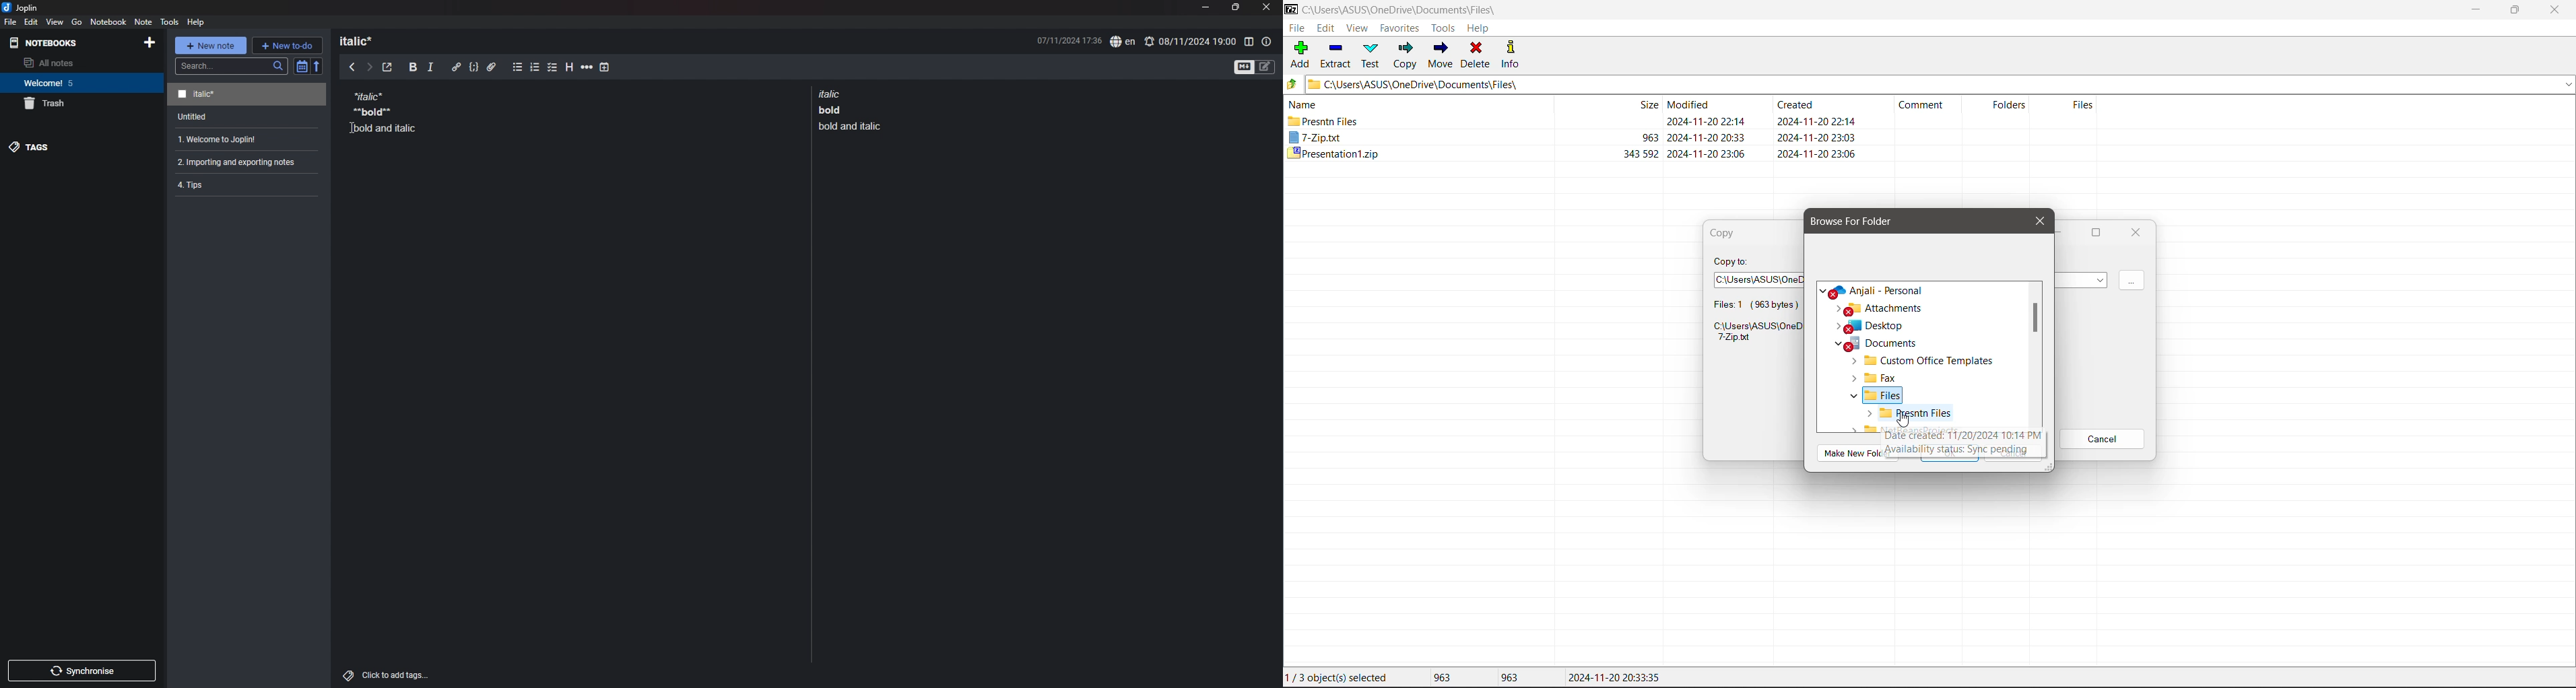 The height and width of the screenshot is (700, 2576). What do you see at coordinates (78, 63) in the screenshot?
I see `all notes` at bounding box center [78, 63].